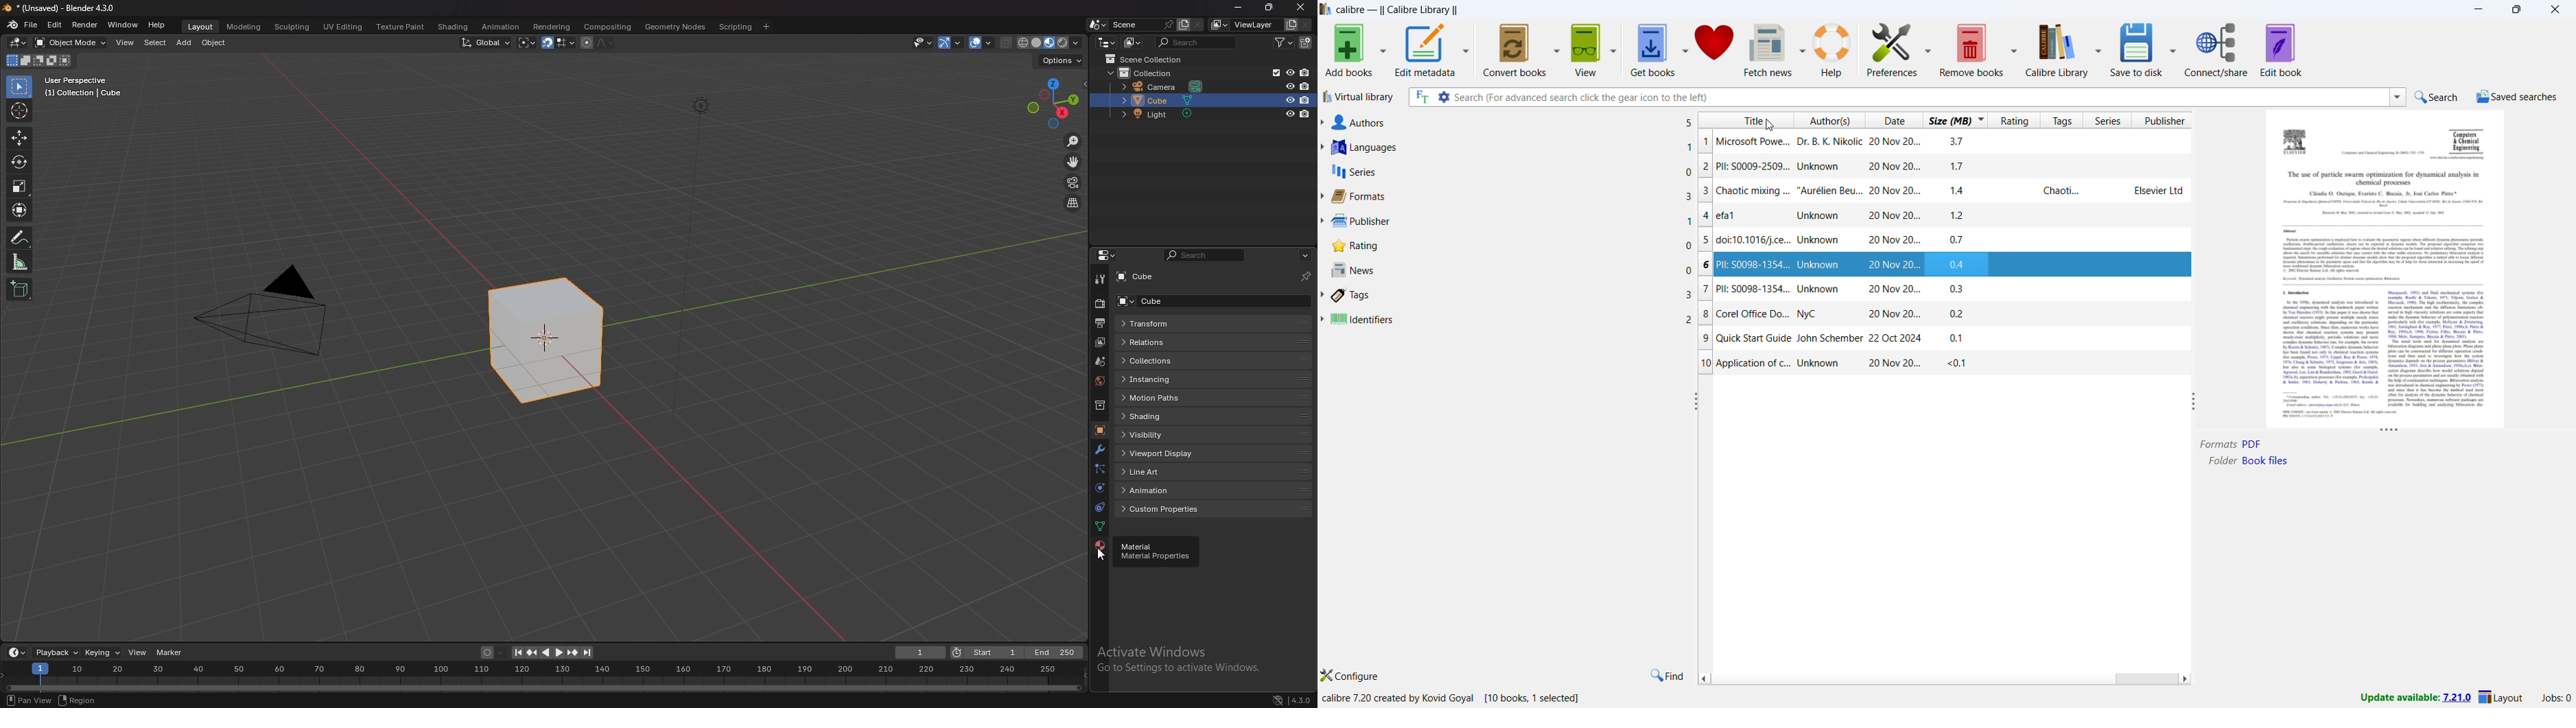 The height and width of the screenshot is (728, 2576). I want to click on cube, so click(546, 342).